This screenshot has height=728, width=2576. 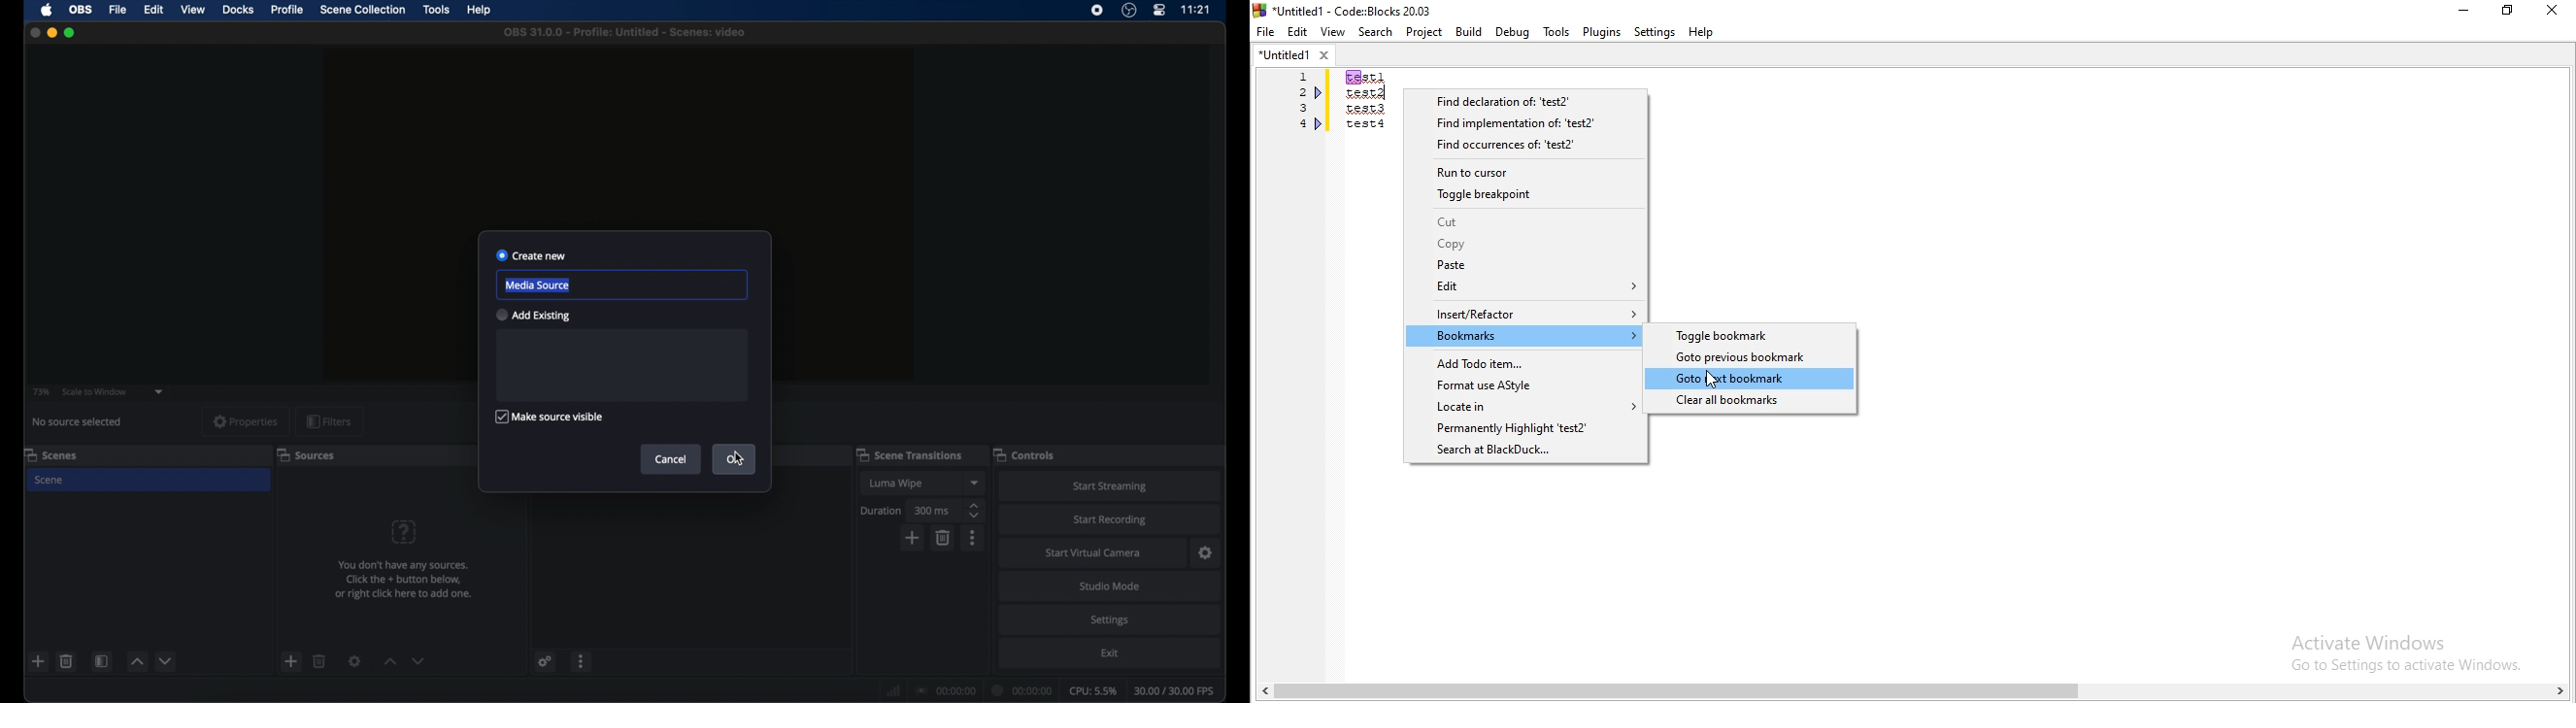 What do you see at coordinates (419, 661) in the screenshot?
I see `dropdown` at bounding box center [419, 661].